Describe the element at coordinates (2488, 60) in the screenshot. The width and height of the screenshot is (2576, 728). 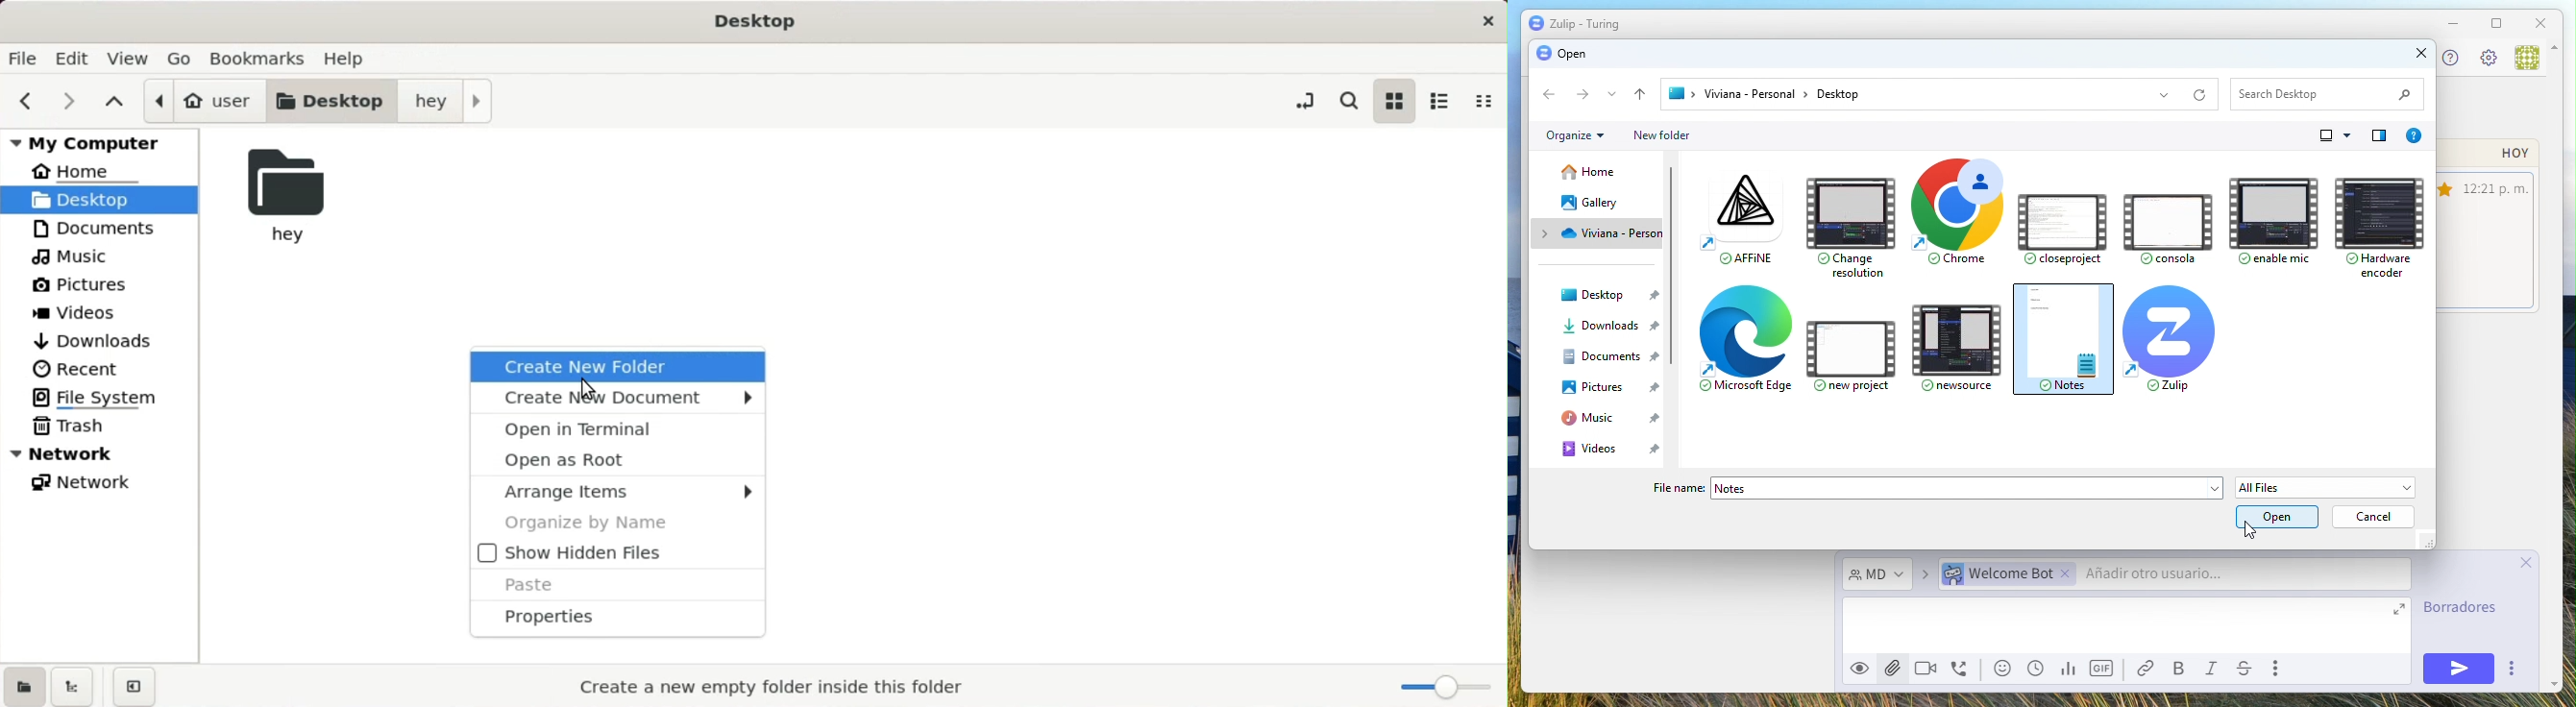
I see `Settings` at that location.